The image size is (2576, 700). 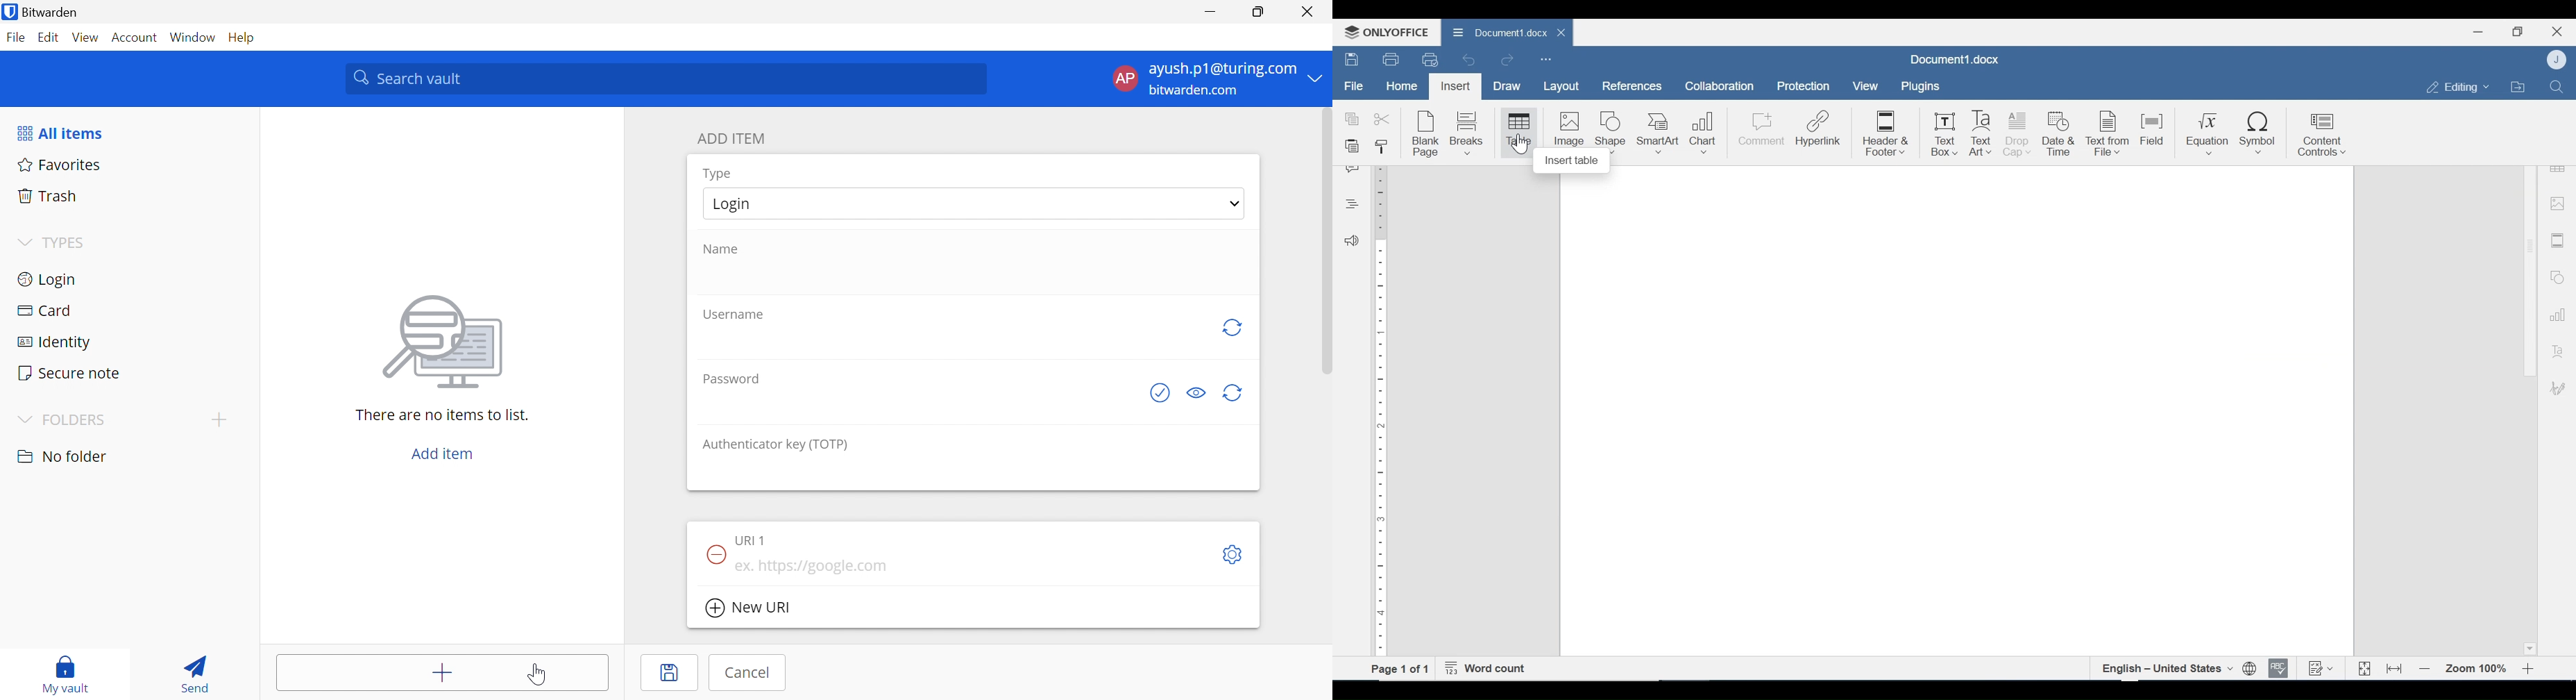 What do you see at coordinates (1561, 87) in the screenshot?
I see `Layout` at bounding box center [1561, 87].